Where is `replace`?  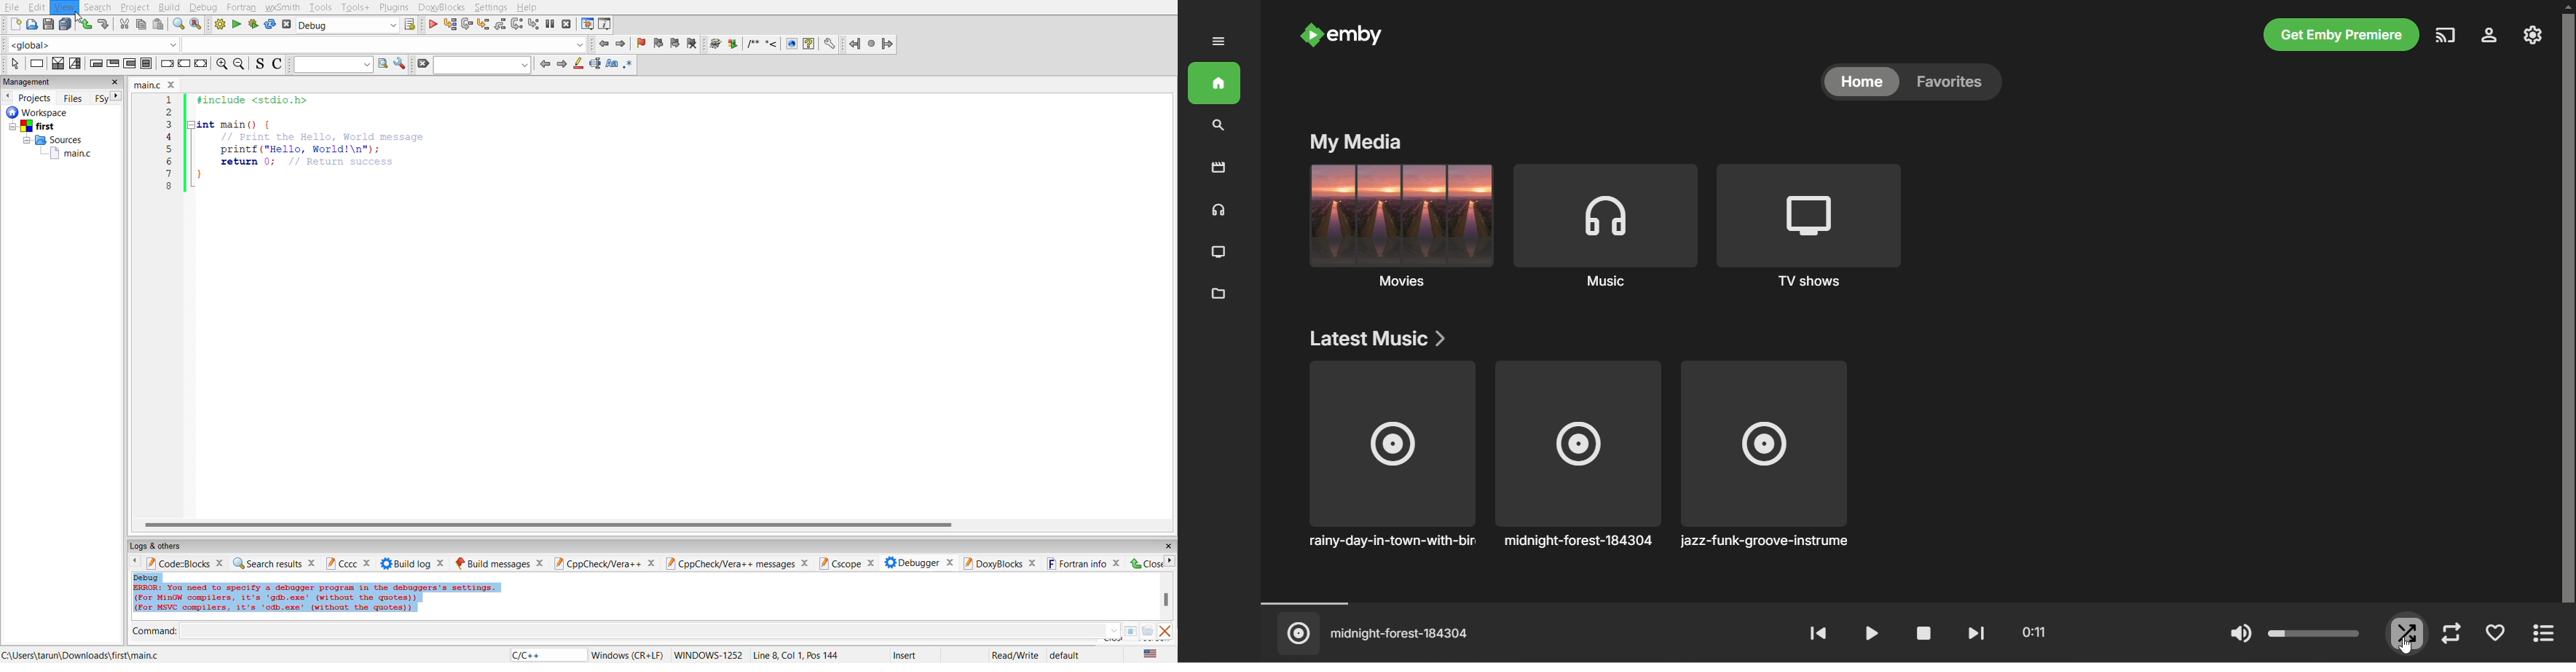 replace is located at coordinates (193, 26).